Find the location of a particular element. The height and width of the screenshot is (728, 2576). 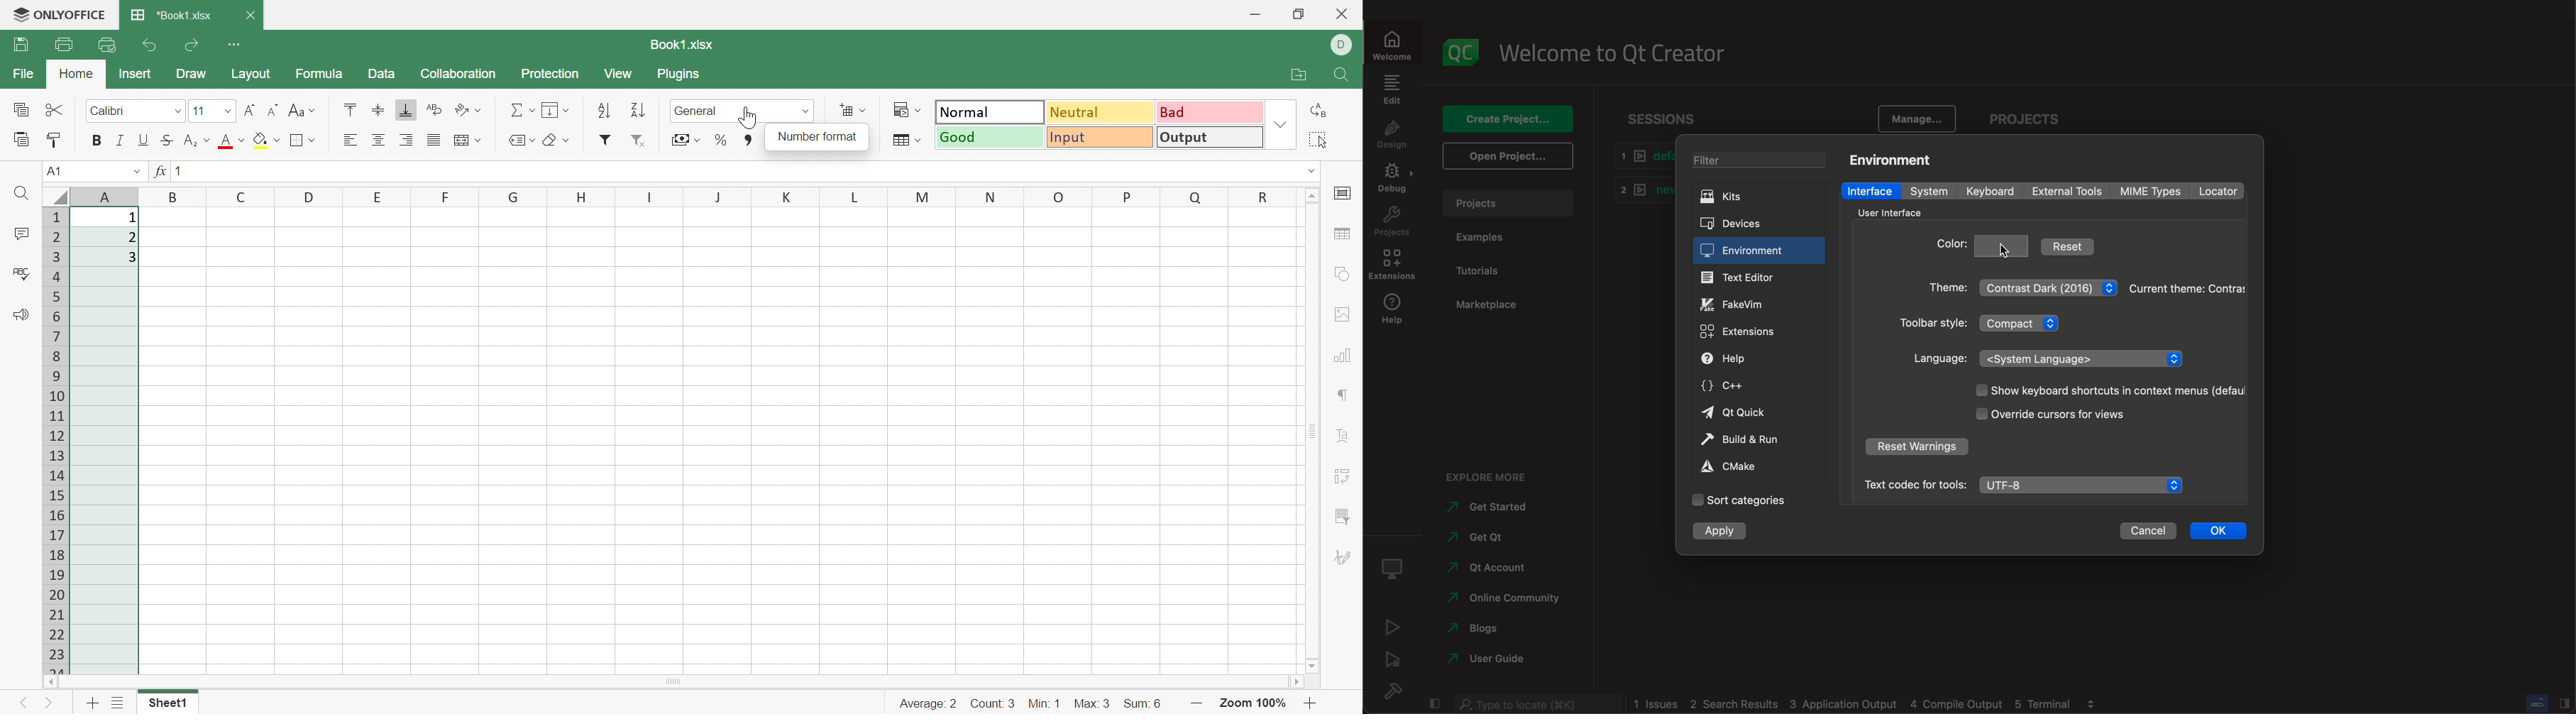

Drop down is located at coordinates (1312, 172).